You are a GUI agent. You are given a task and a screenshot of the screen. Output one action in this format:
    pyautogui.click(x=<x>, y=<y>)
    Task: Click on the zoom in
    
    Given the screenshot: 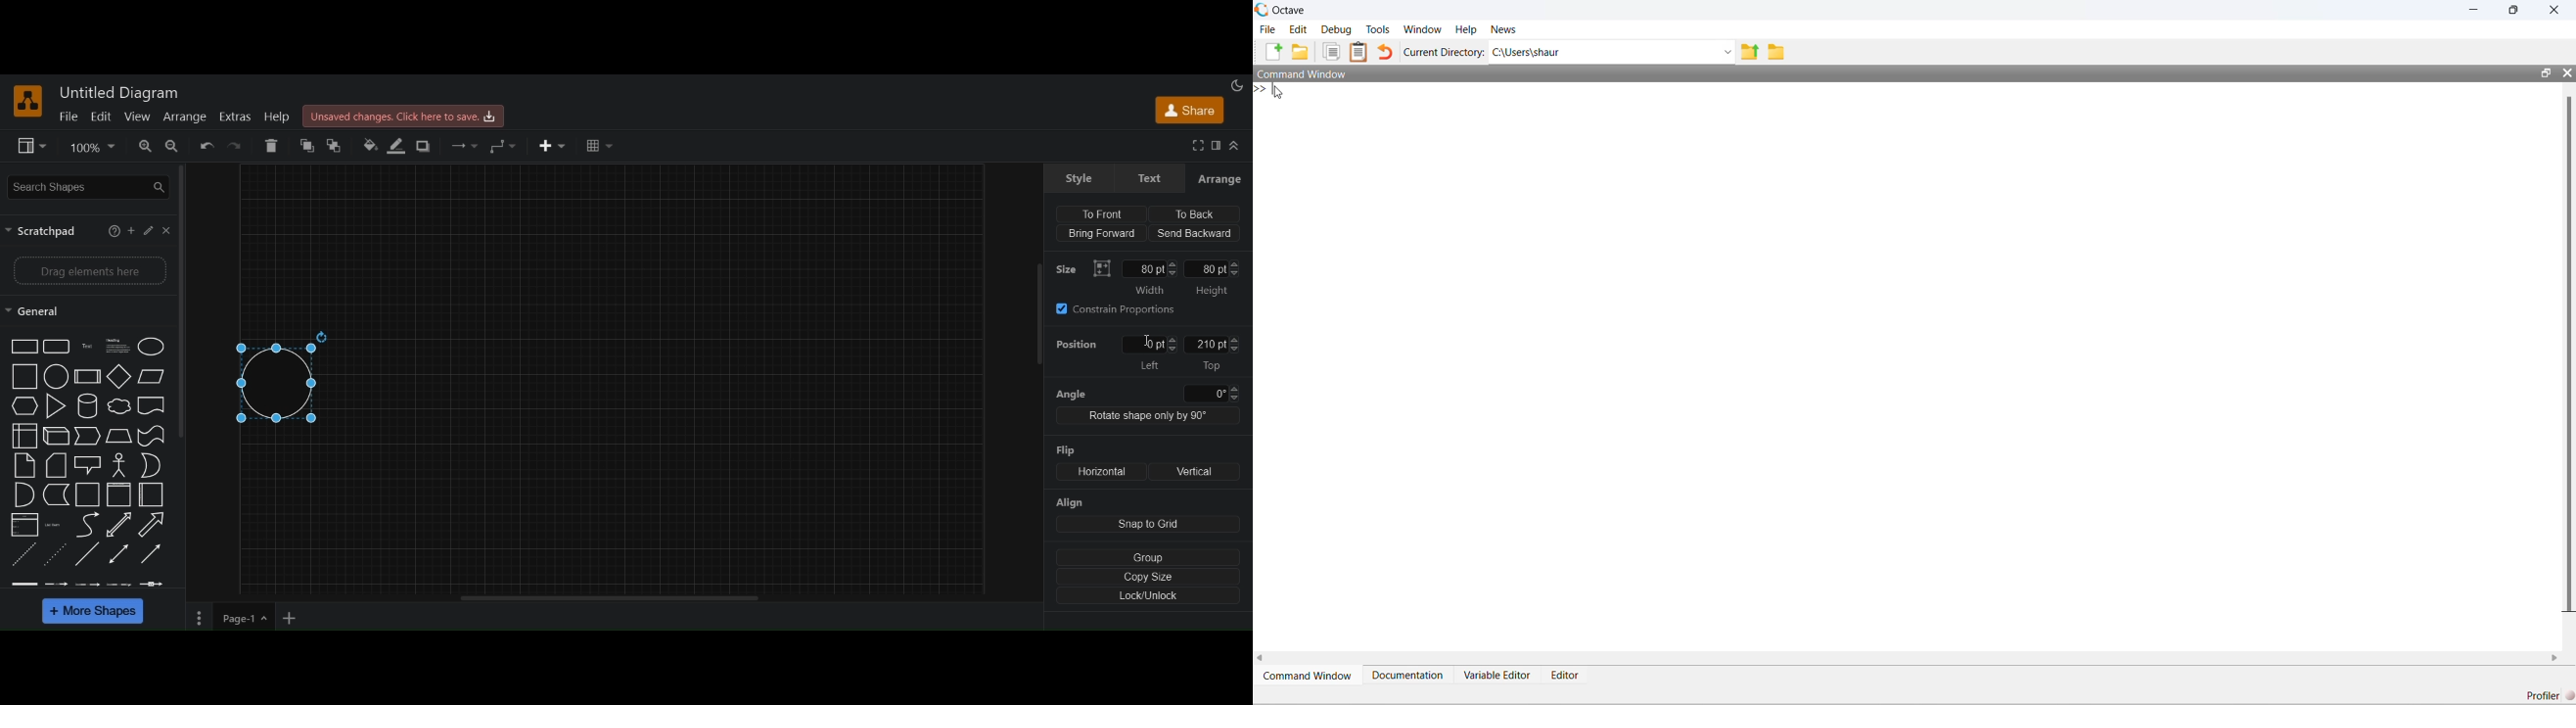 What is the action you would take?
    pyautogui.click(x=143, y=147)
    